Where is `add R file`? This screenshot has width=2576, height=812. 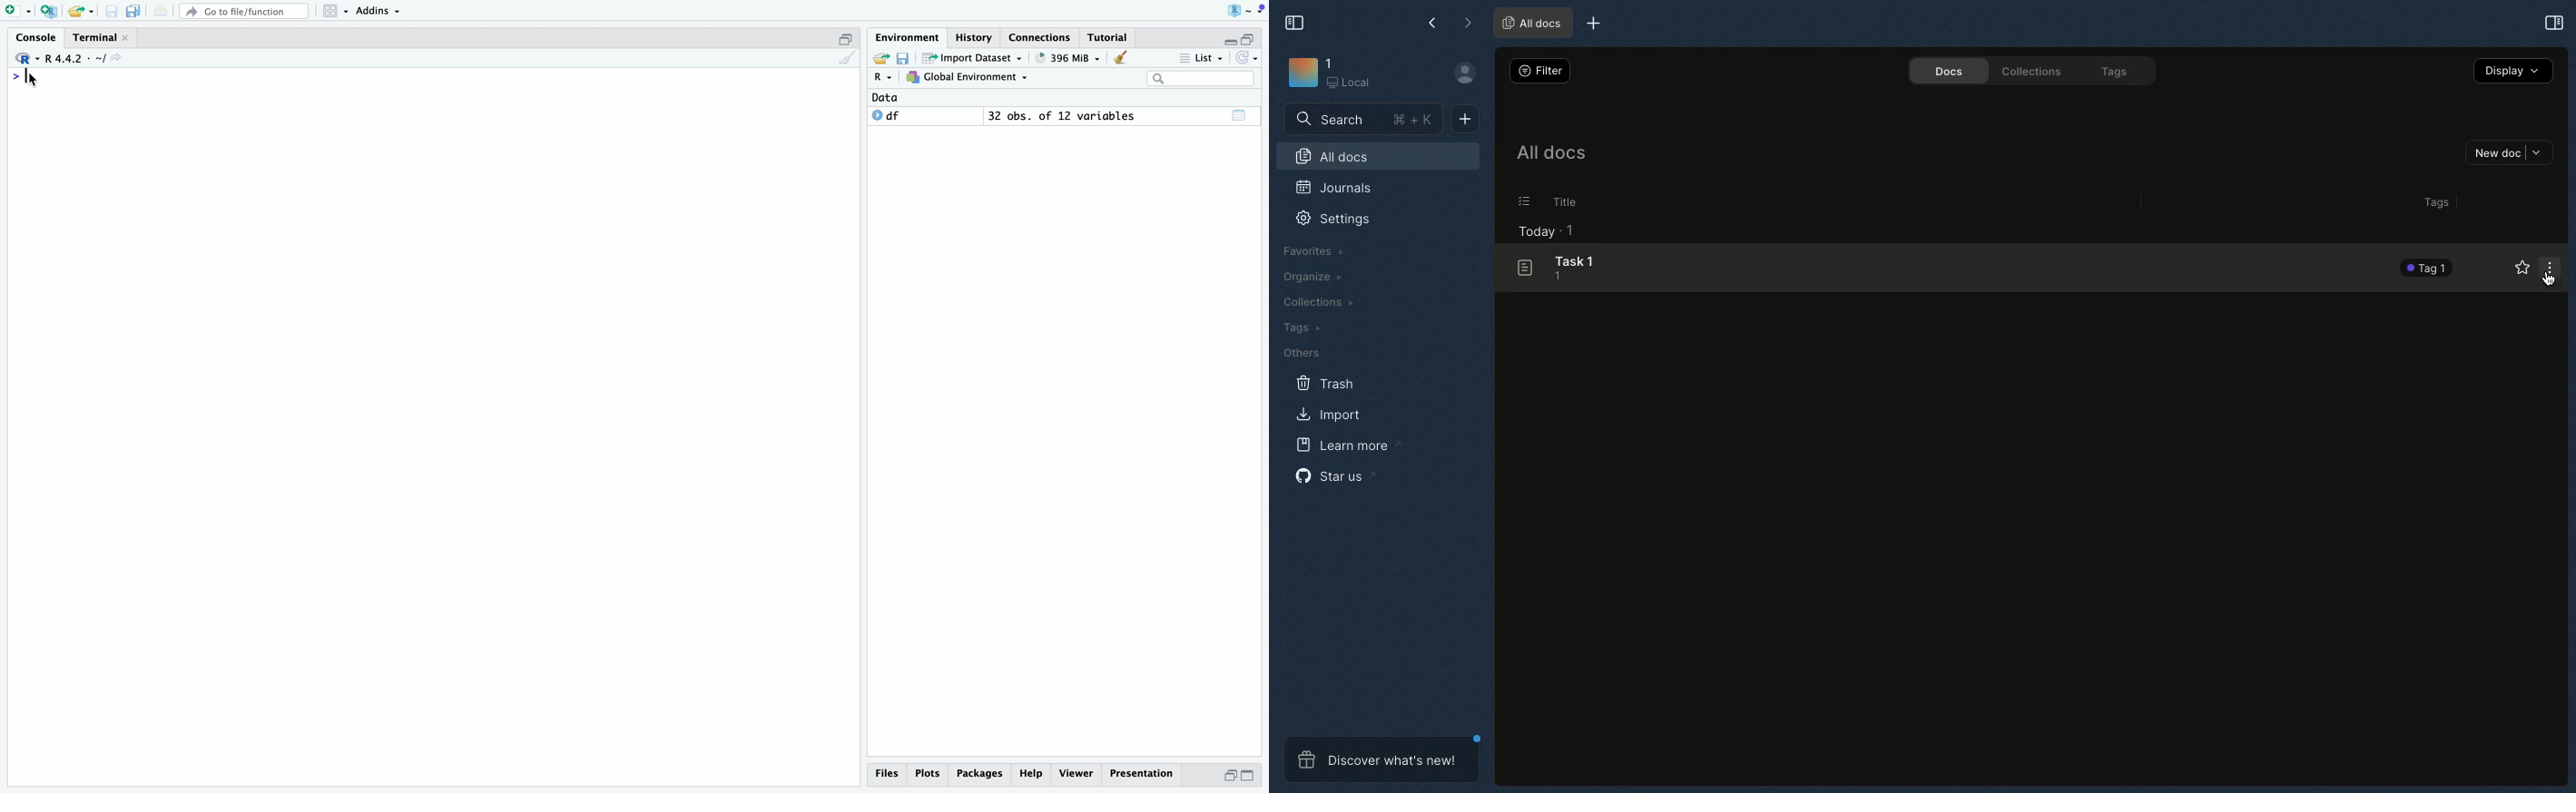
add R file is located at coordinates (49, 11).